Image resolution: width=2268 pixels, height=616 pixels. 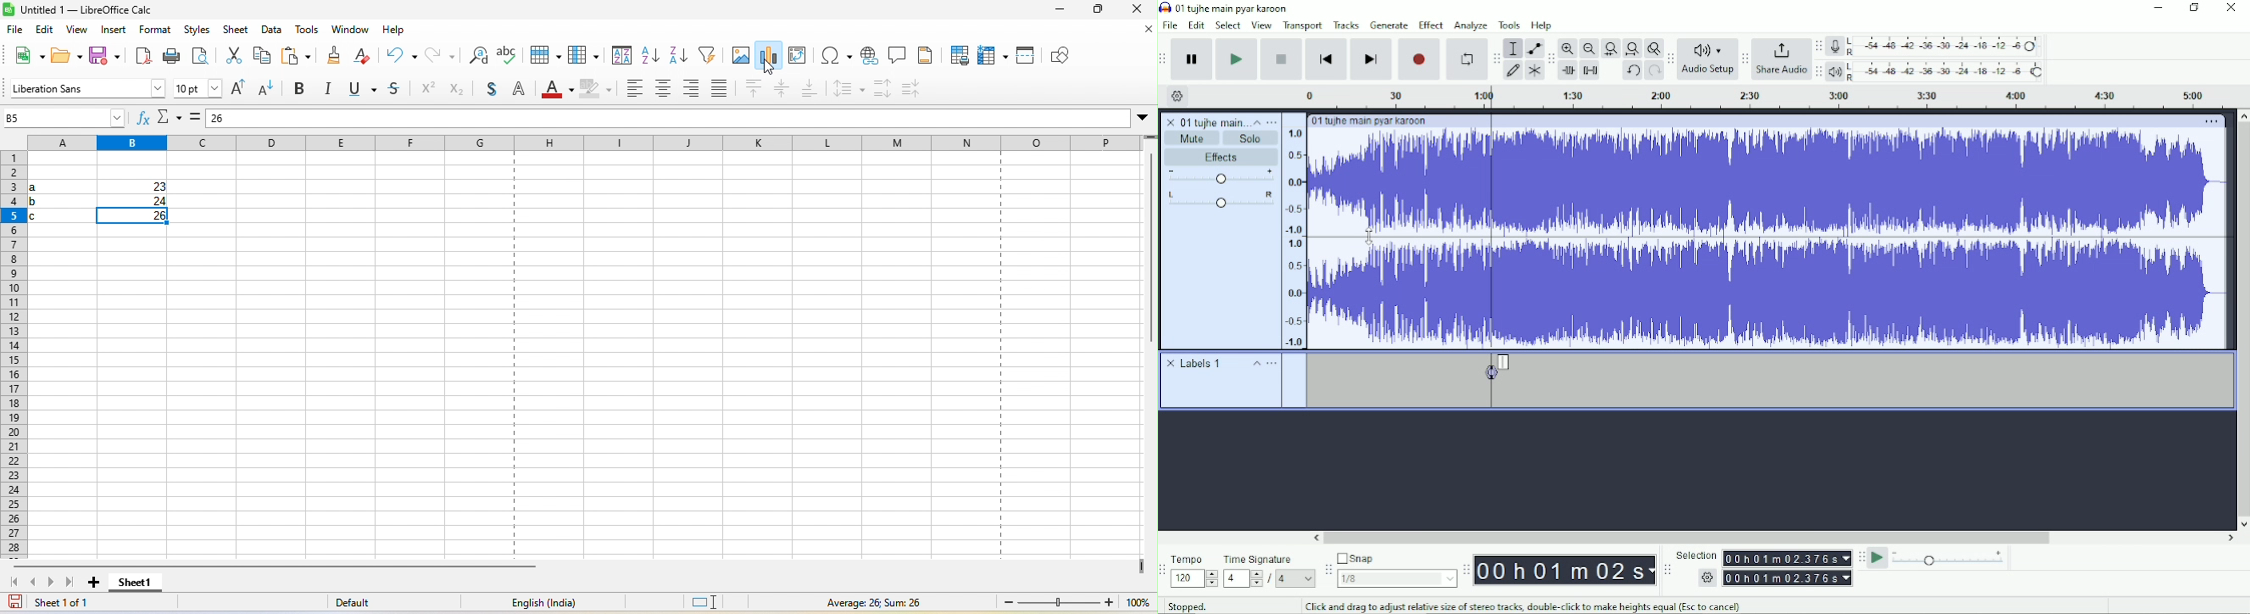 What do you see at coordinates (924, 57) in the screenshot?
I see `header and footer` at bounding box center [924, 57].